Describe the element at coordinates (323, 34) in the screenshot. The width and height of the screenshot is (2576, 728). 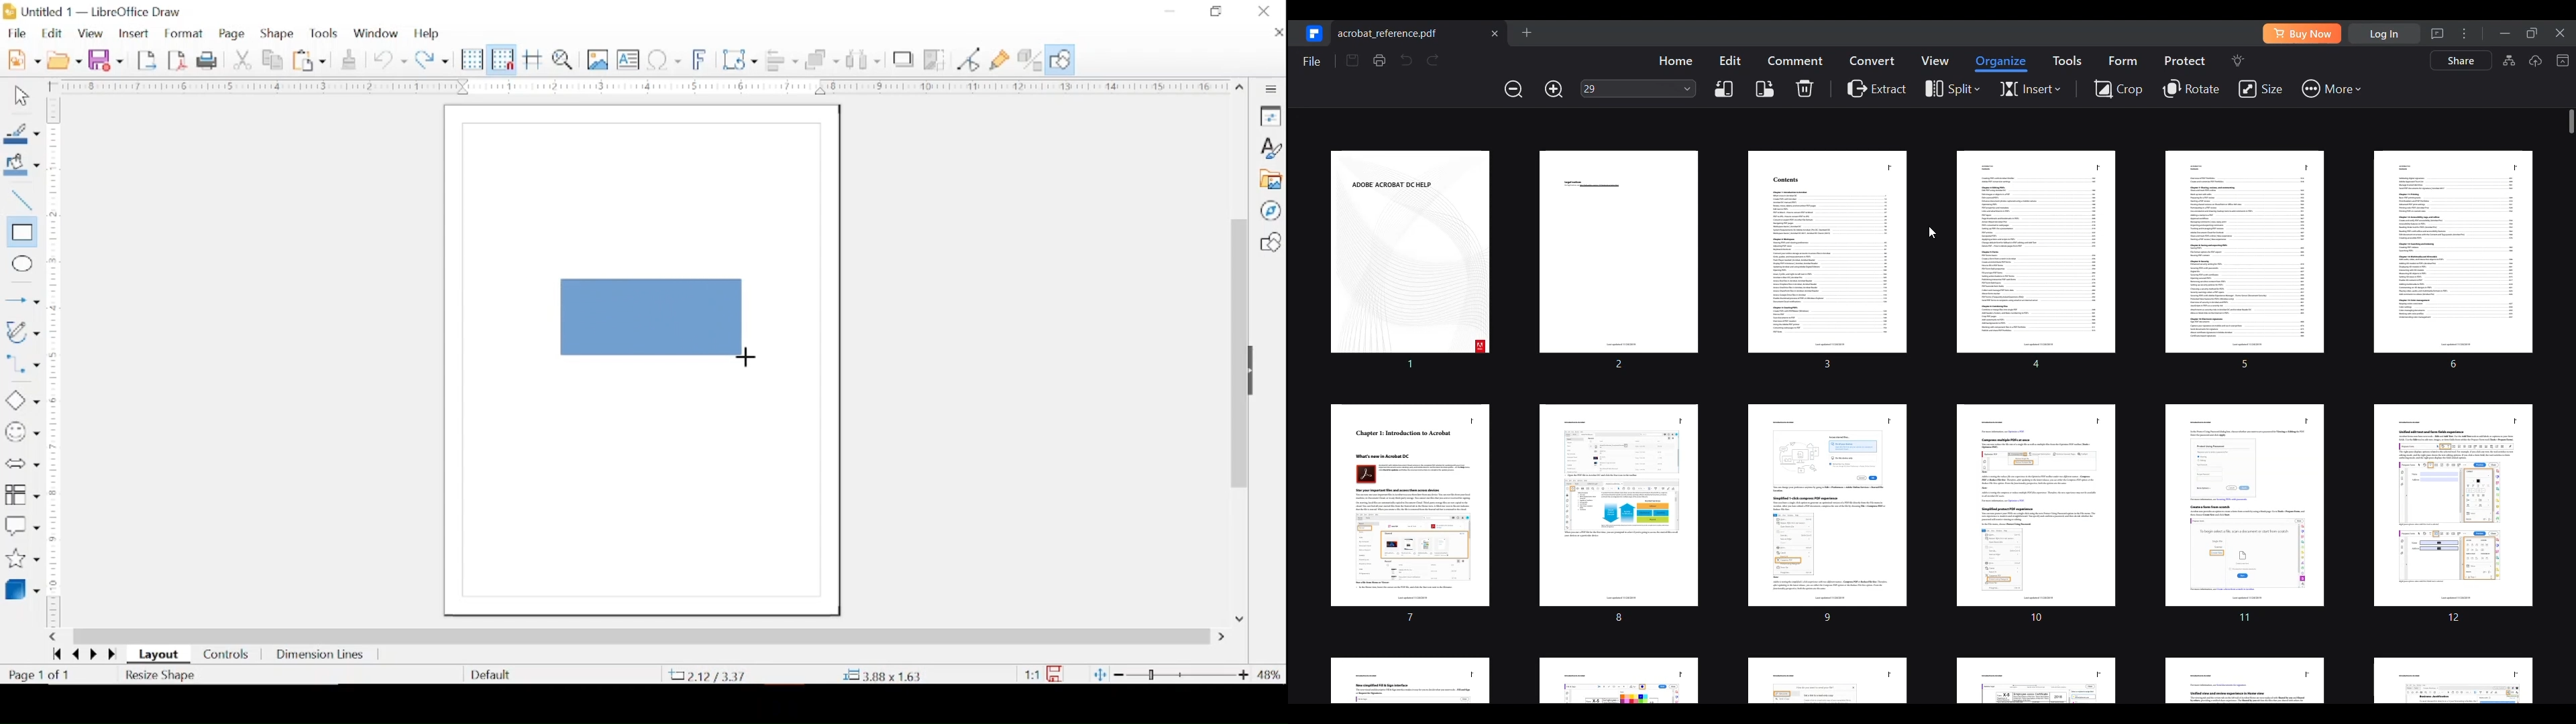
I see `tools` at that location.